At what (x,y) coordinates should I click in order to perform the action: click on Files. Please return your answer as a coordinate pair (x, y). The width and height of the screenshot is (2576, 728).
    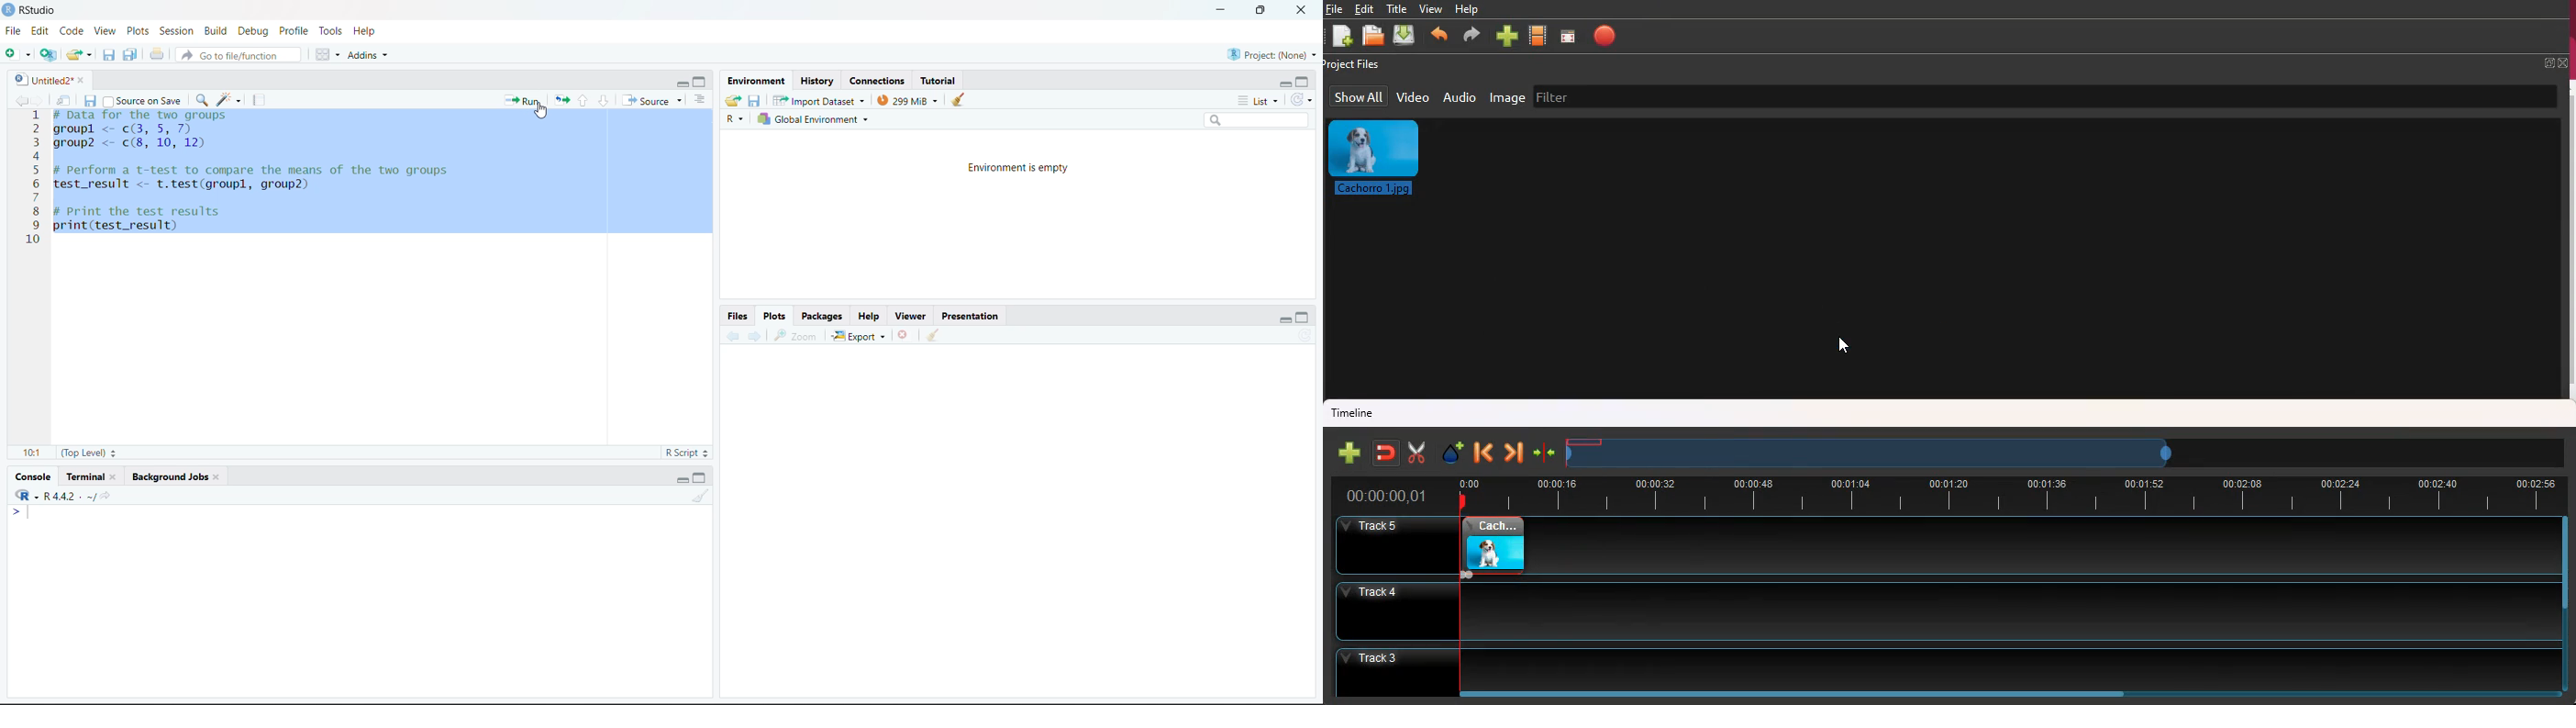
    Looking at the image, I should click on (738, 316).